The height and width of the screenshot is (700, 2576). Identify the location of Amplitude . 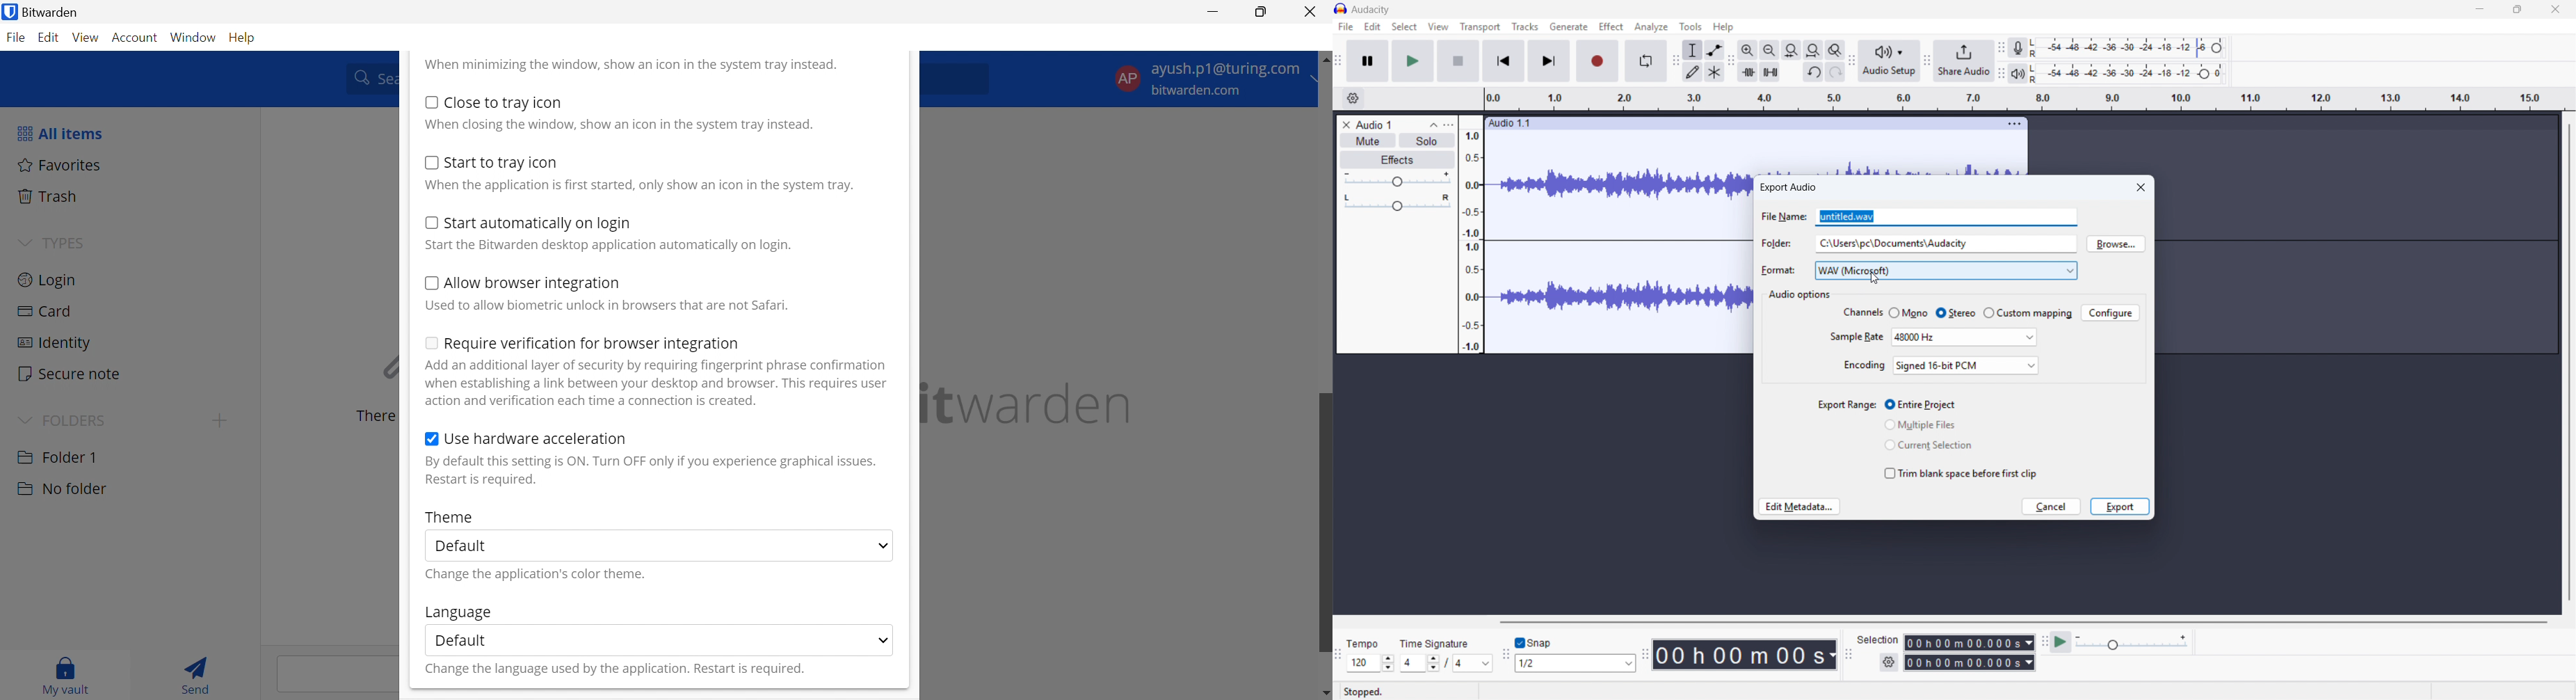
(1470, 234).